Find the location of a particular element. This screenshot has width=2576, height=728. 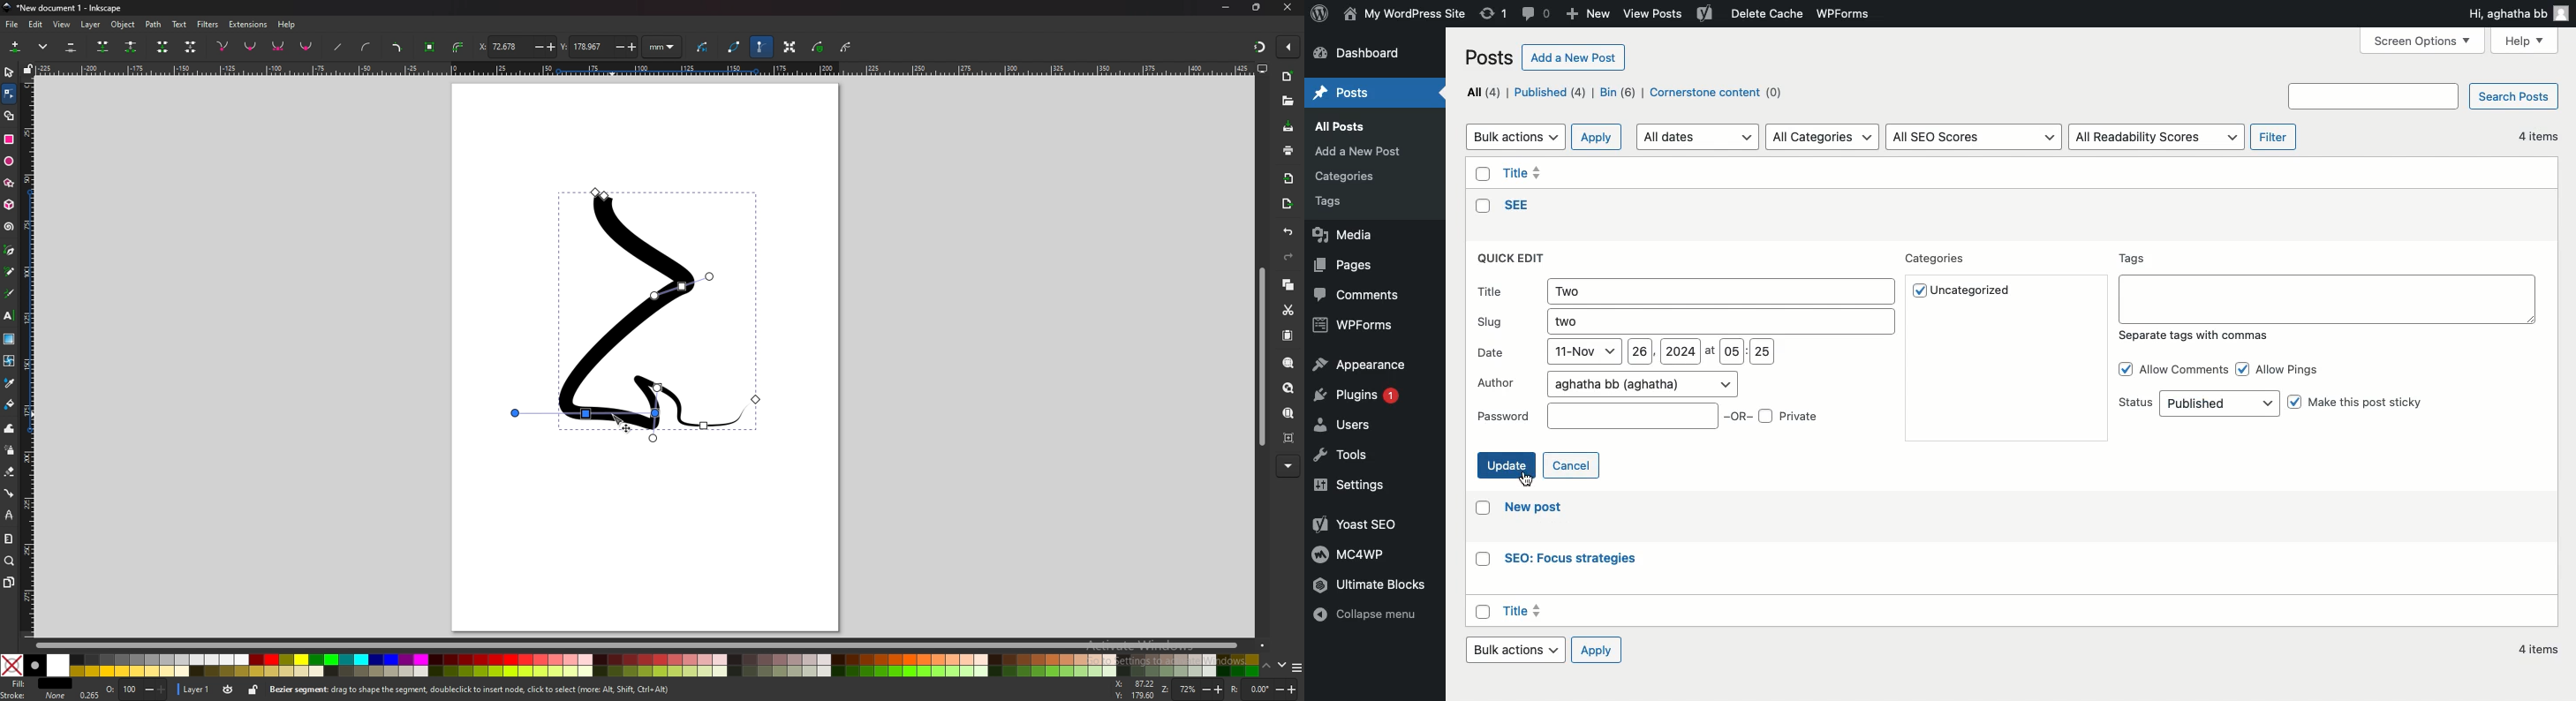

export is located at coordinates (1287, 203).